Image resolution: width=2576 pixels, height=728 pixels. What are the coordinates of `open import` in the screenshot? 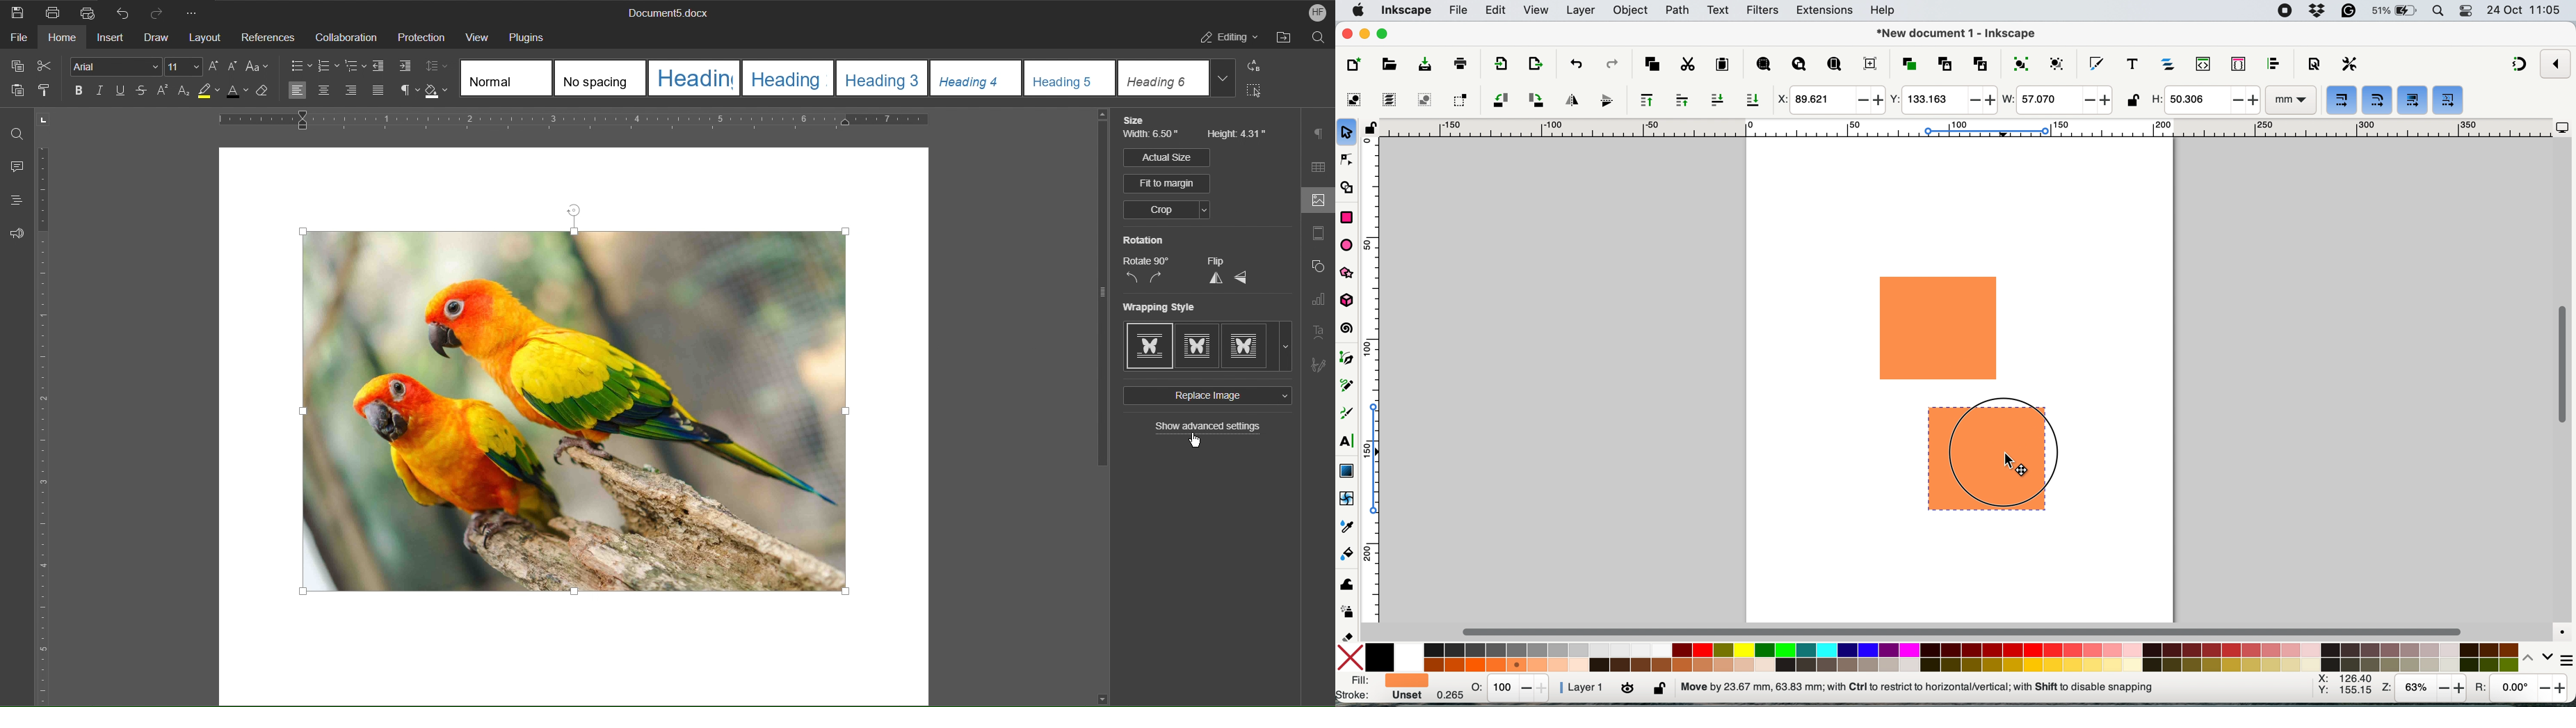 It's located at (1535, 64).